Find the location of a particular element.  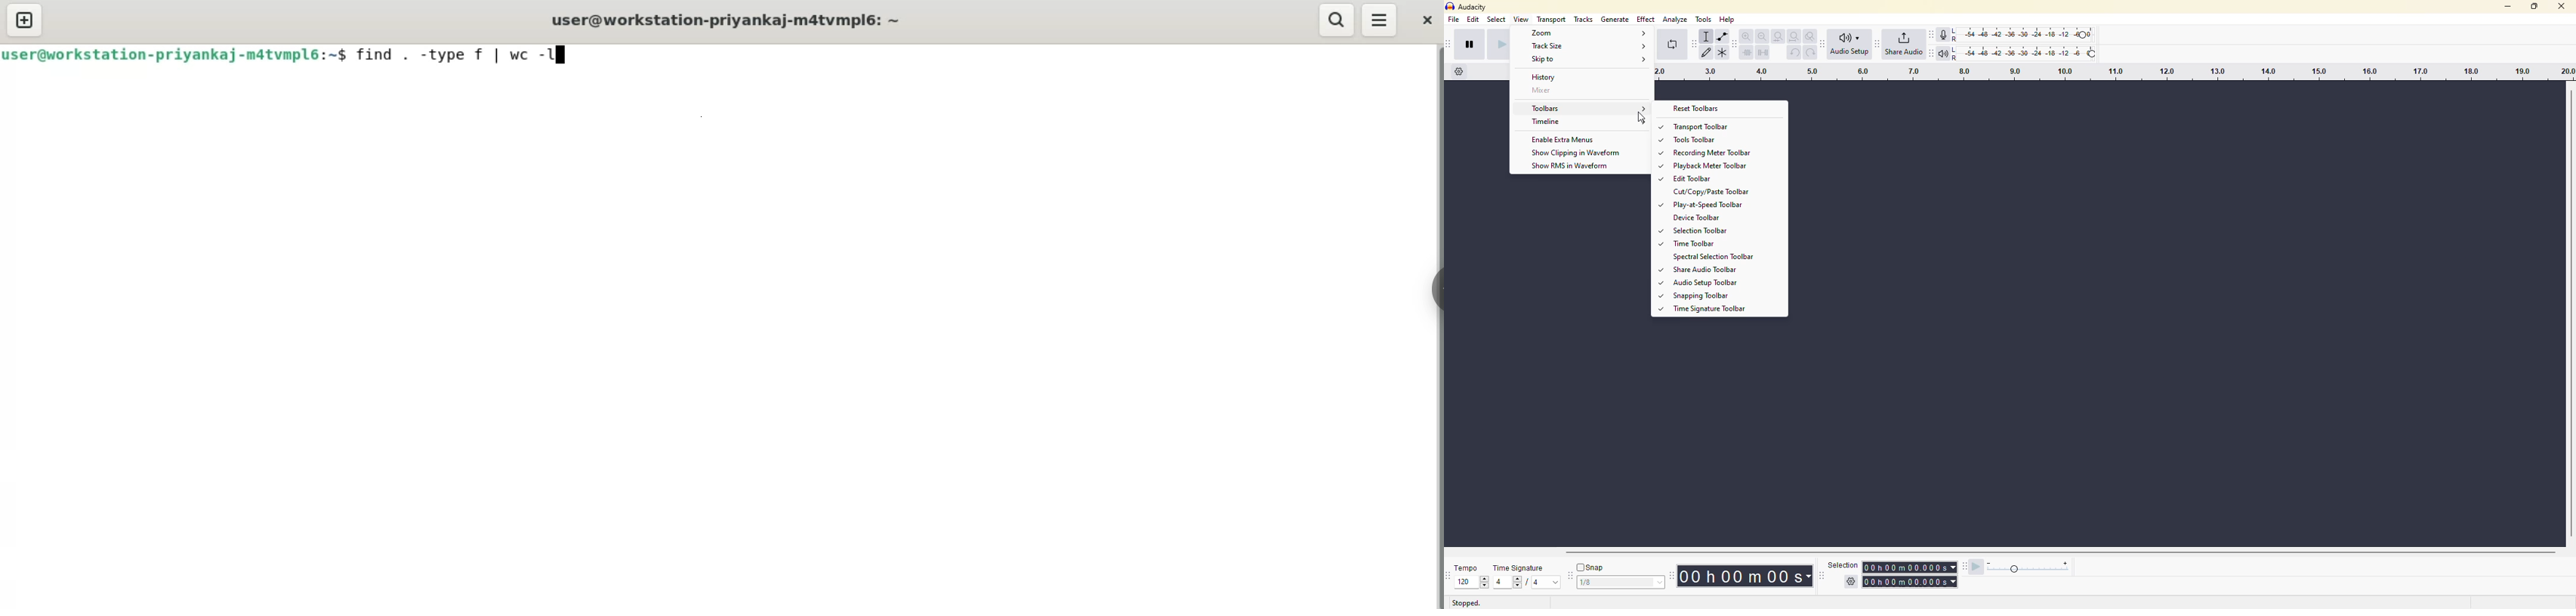

tools toolbar is located at coordinates (1693, 141).